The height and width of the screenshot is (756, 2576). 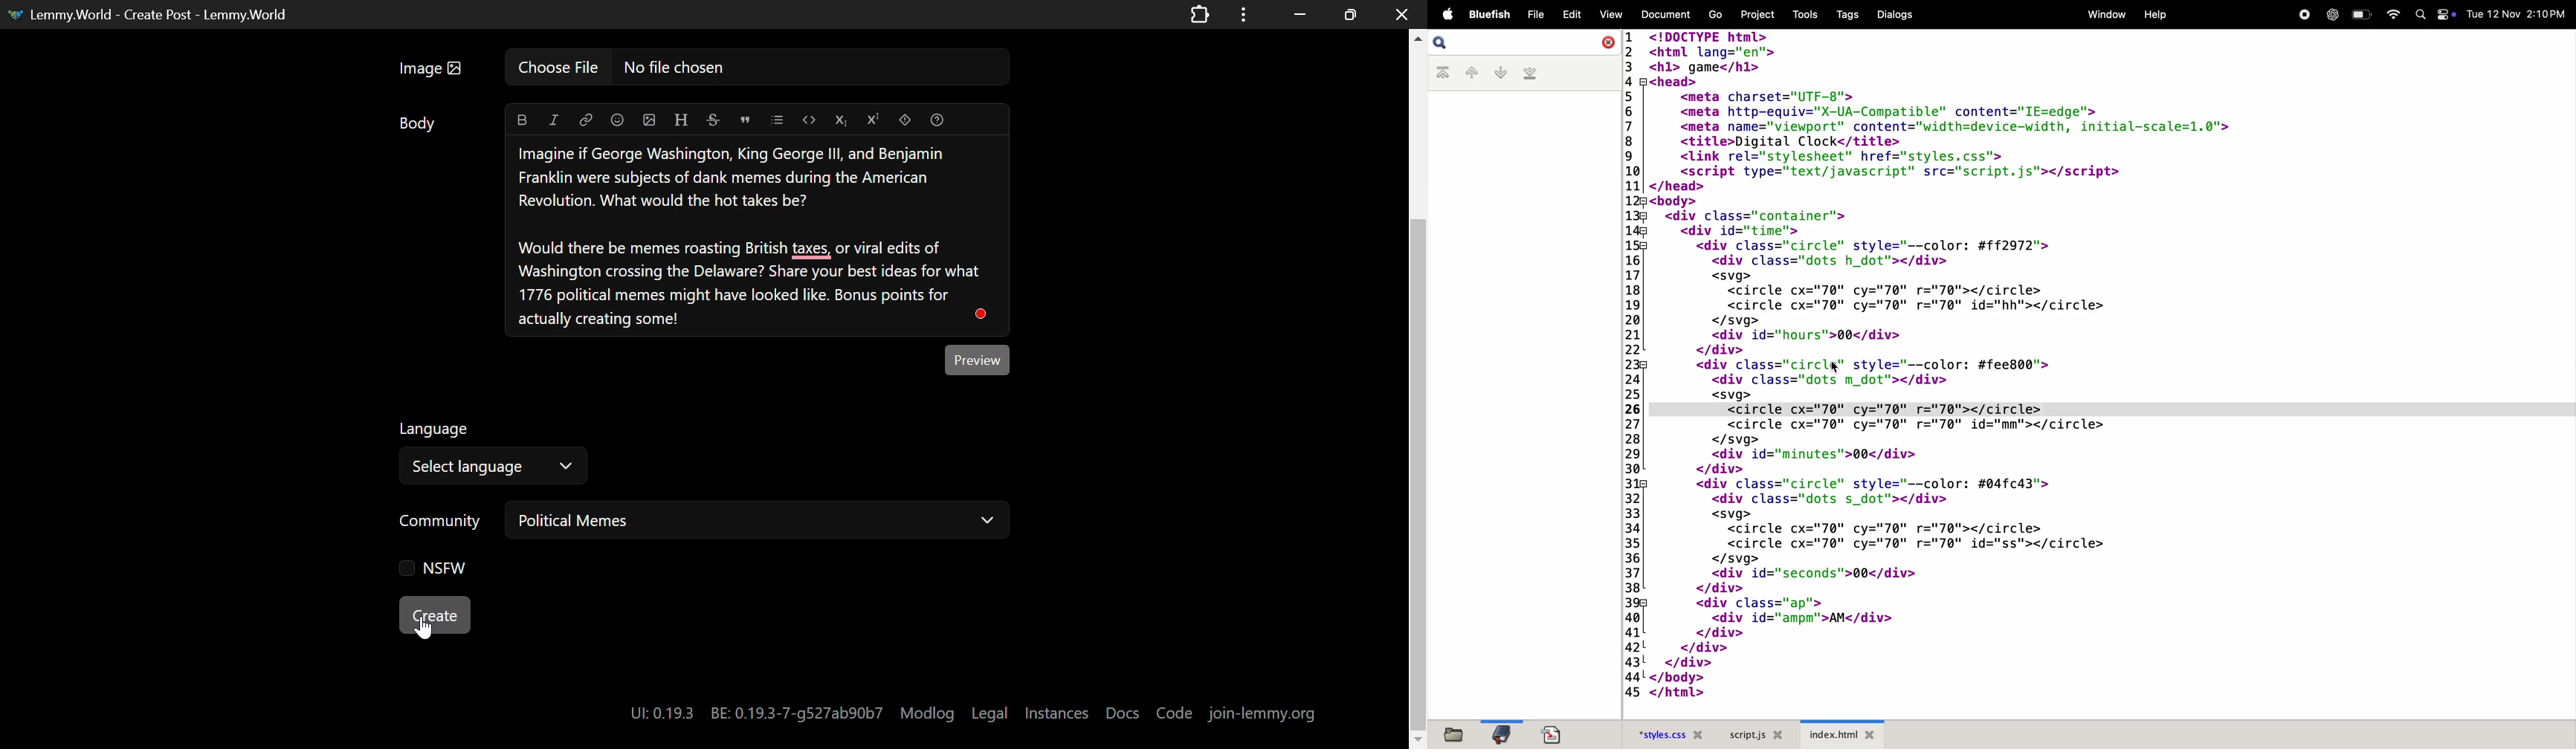 What do you see at coordinates (990, 713) in the screenshot?
I see `Legal` at bounding box center [990, 713].